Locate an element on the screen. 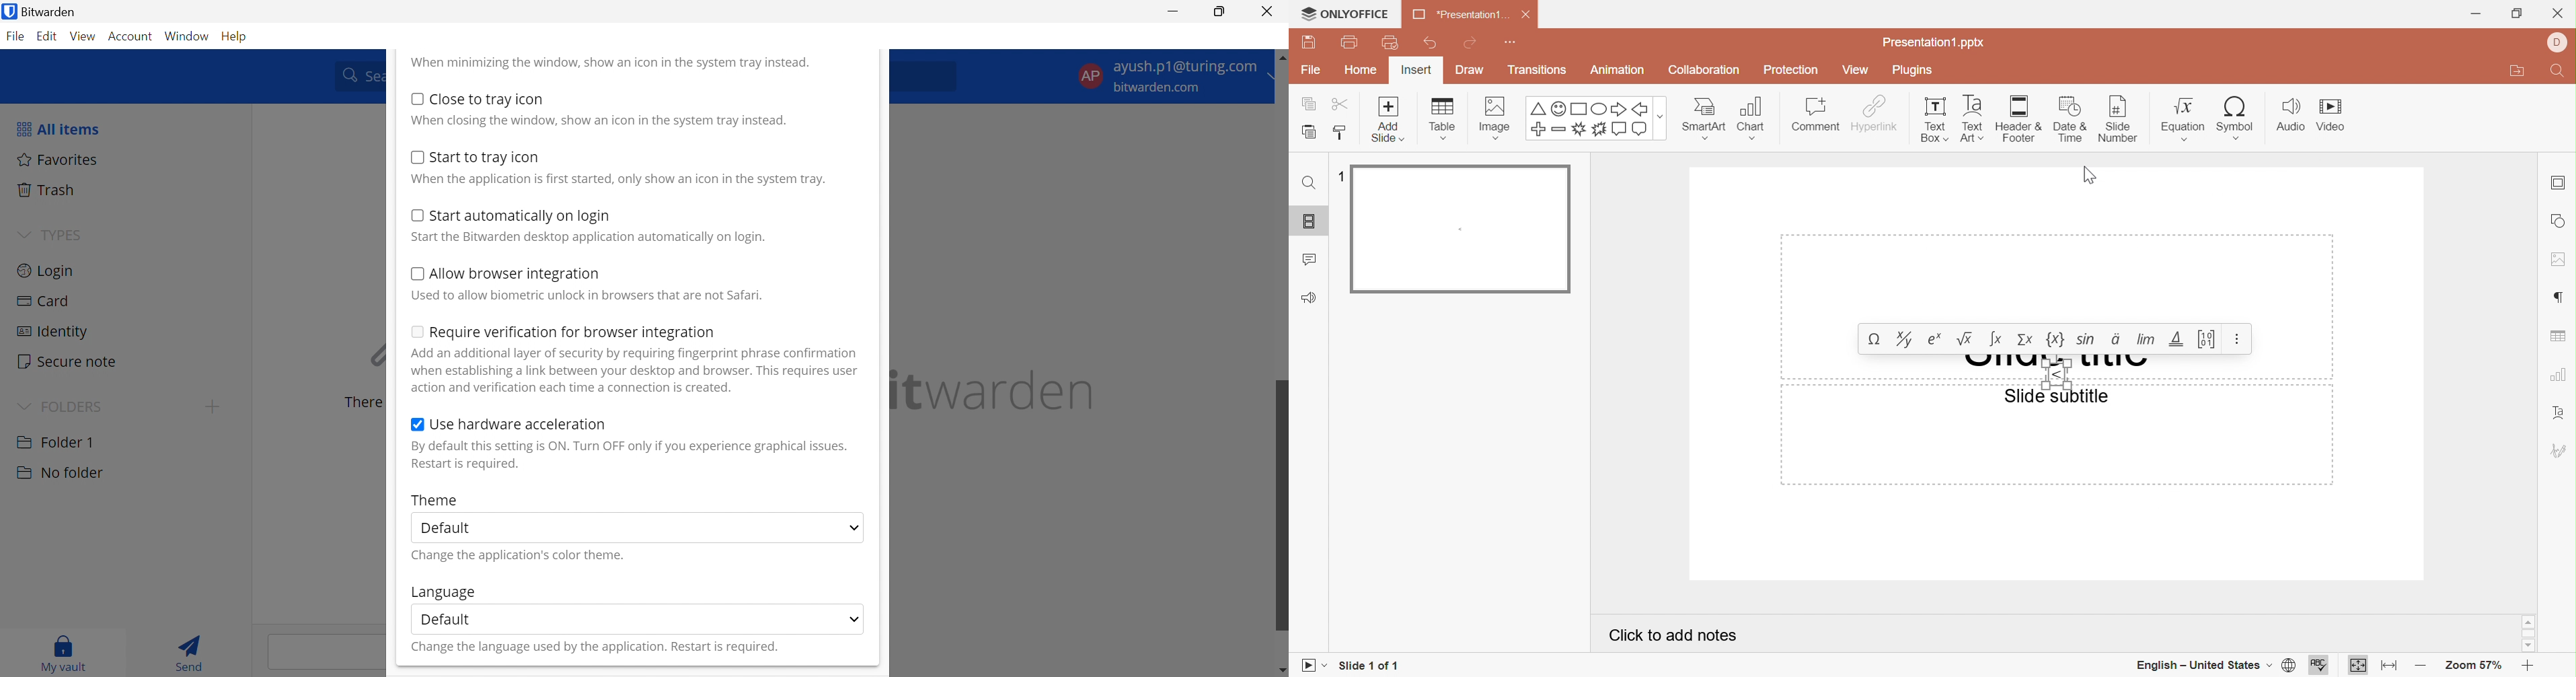 Image resolution: width=2576 pixels, height=700 pixels. Login is located at coordinates (46, 269).